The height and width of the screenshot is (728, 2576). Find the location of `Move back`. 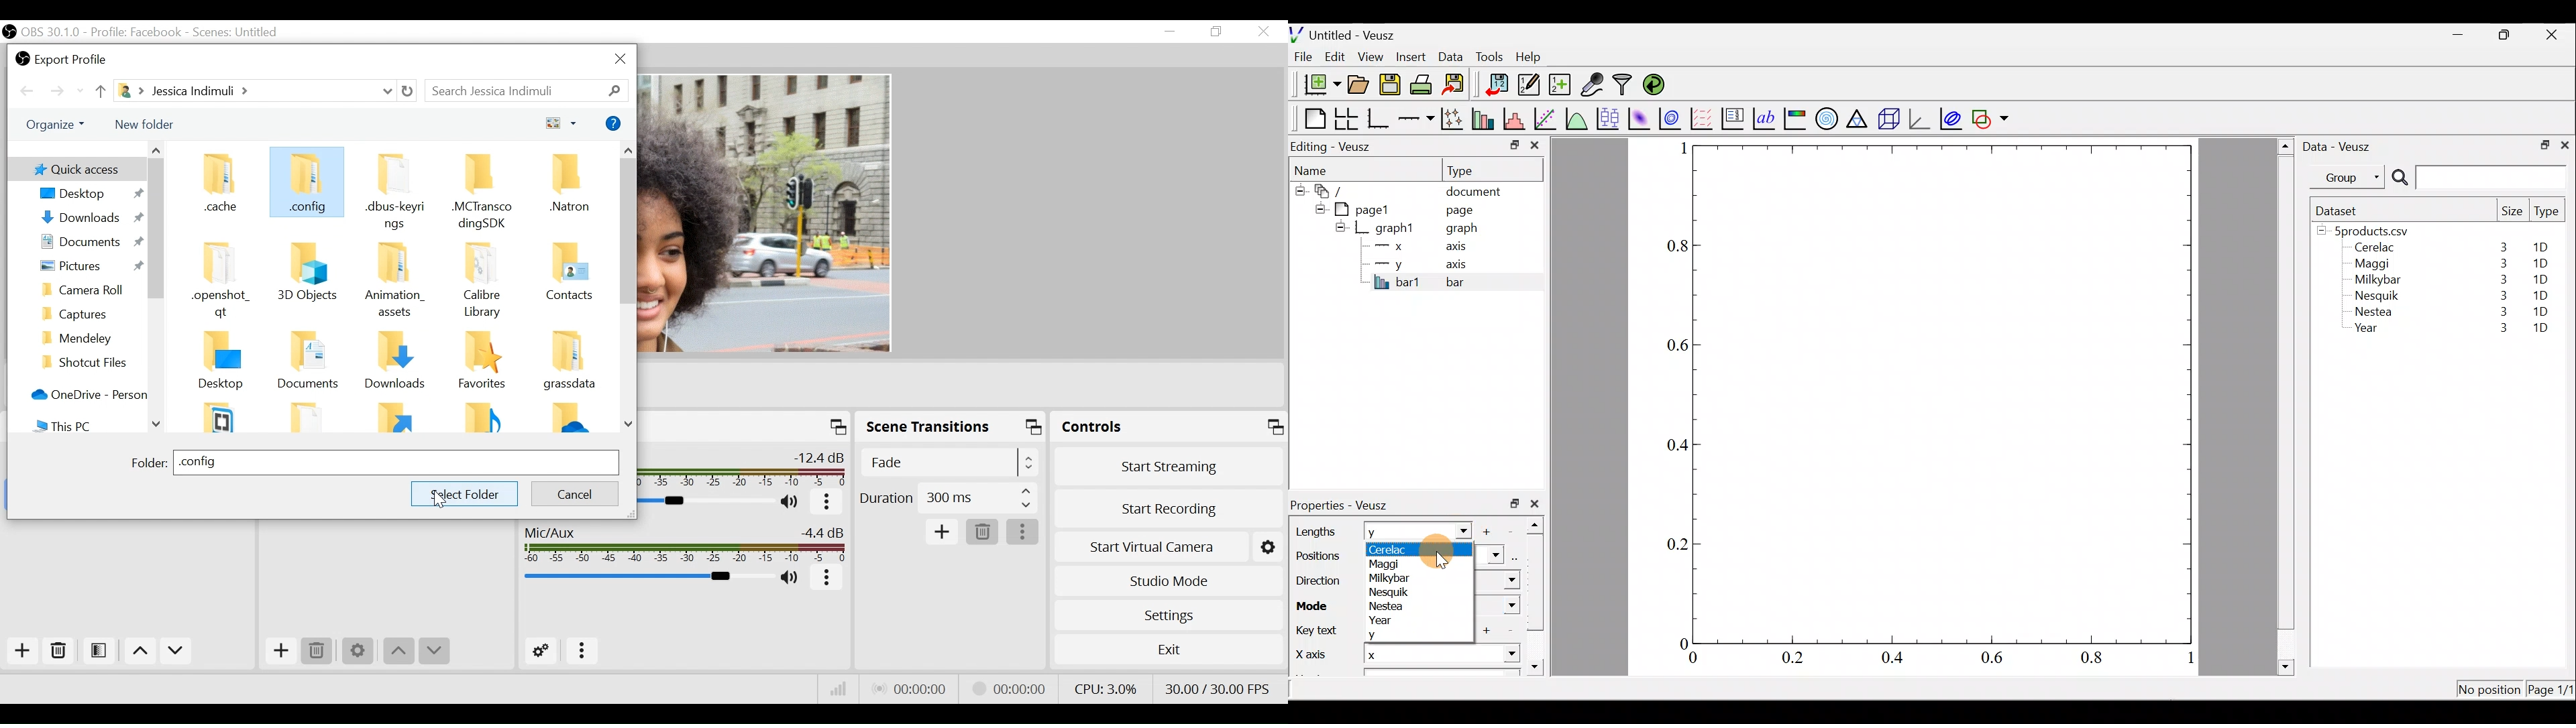

Move back is located at coordinates (30, 92).